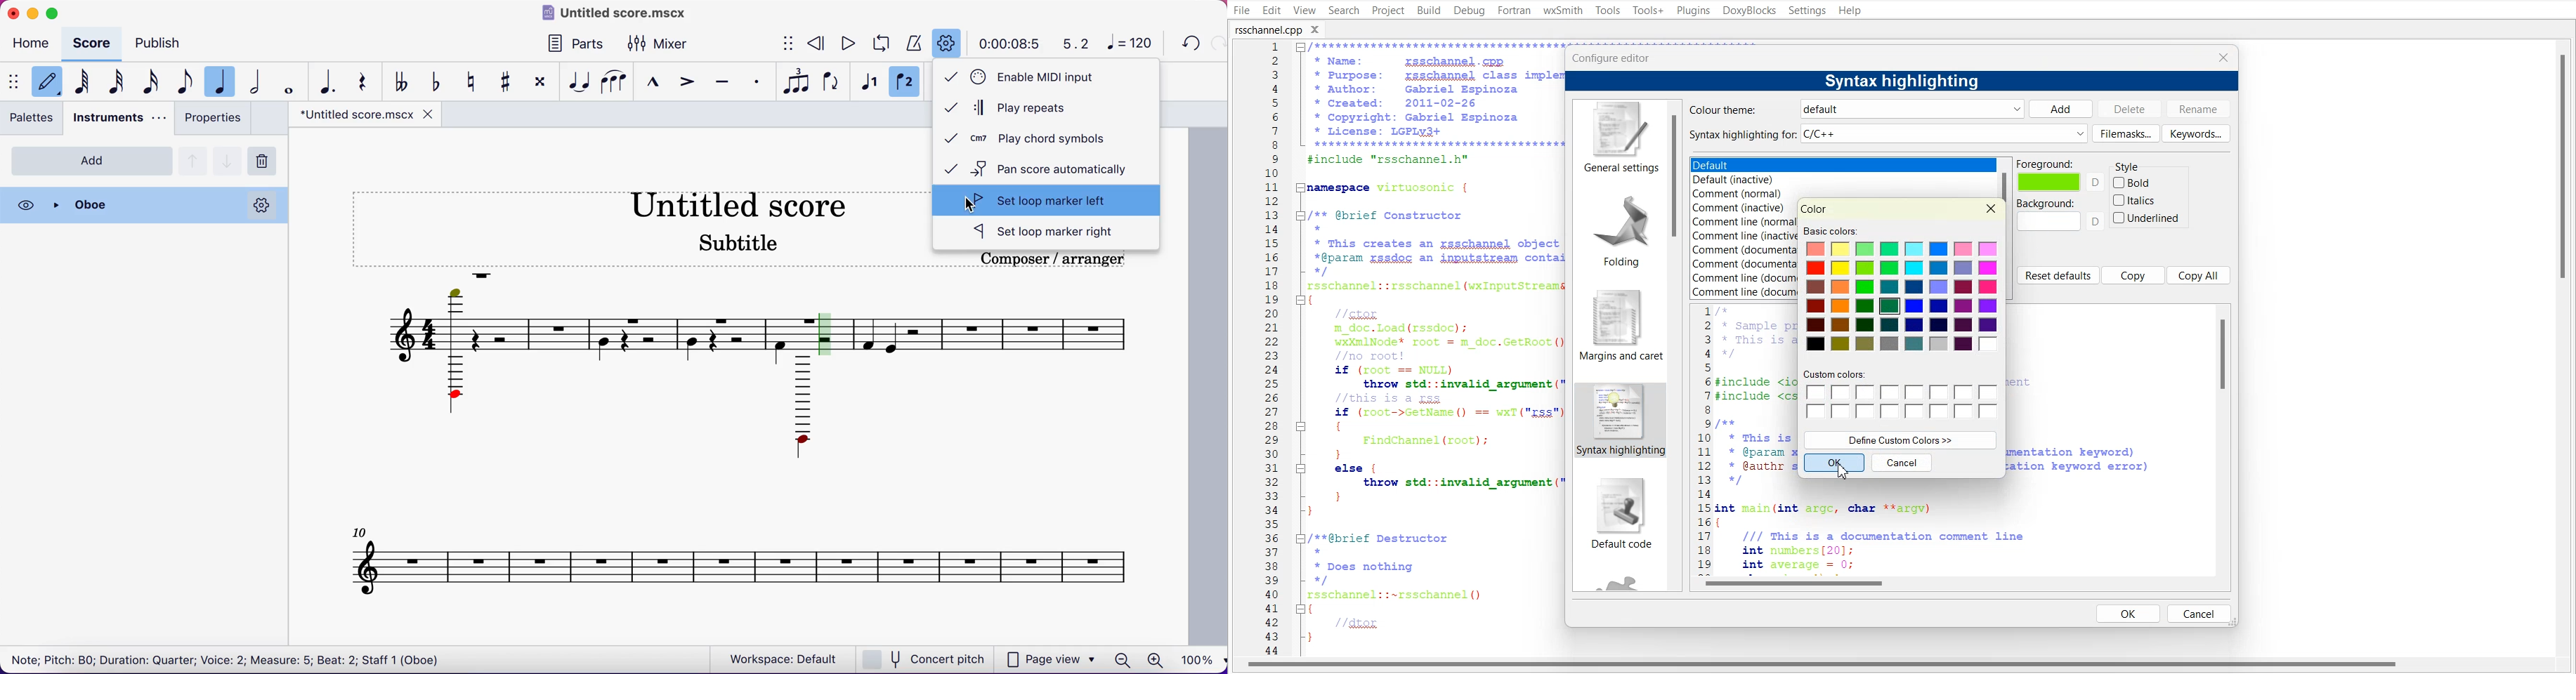 Image resolution: width=2576 pixels, height=700 pixels. I want to click on Tools+, so click(1647, 10).